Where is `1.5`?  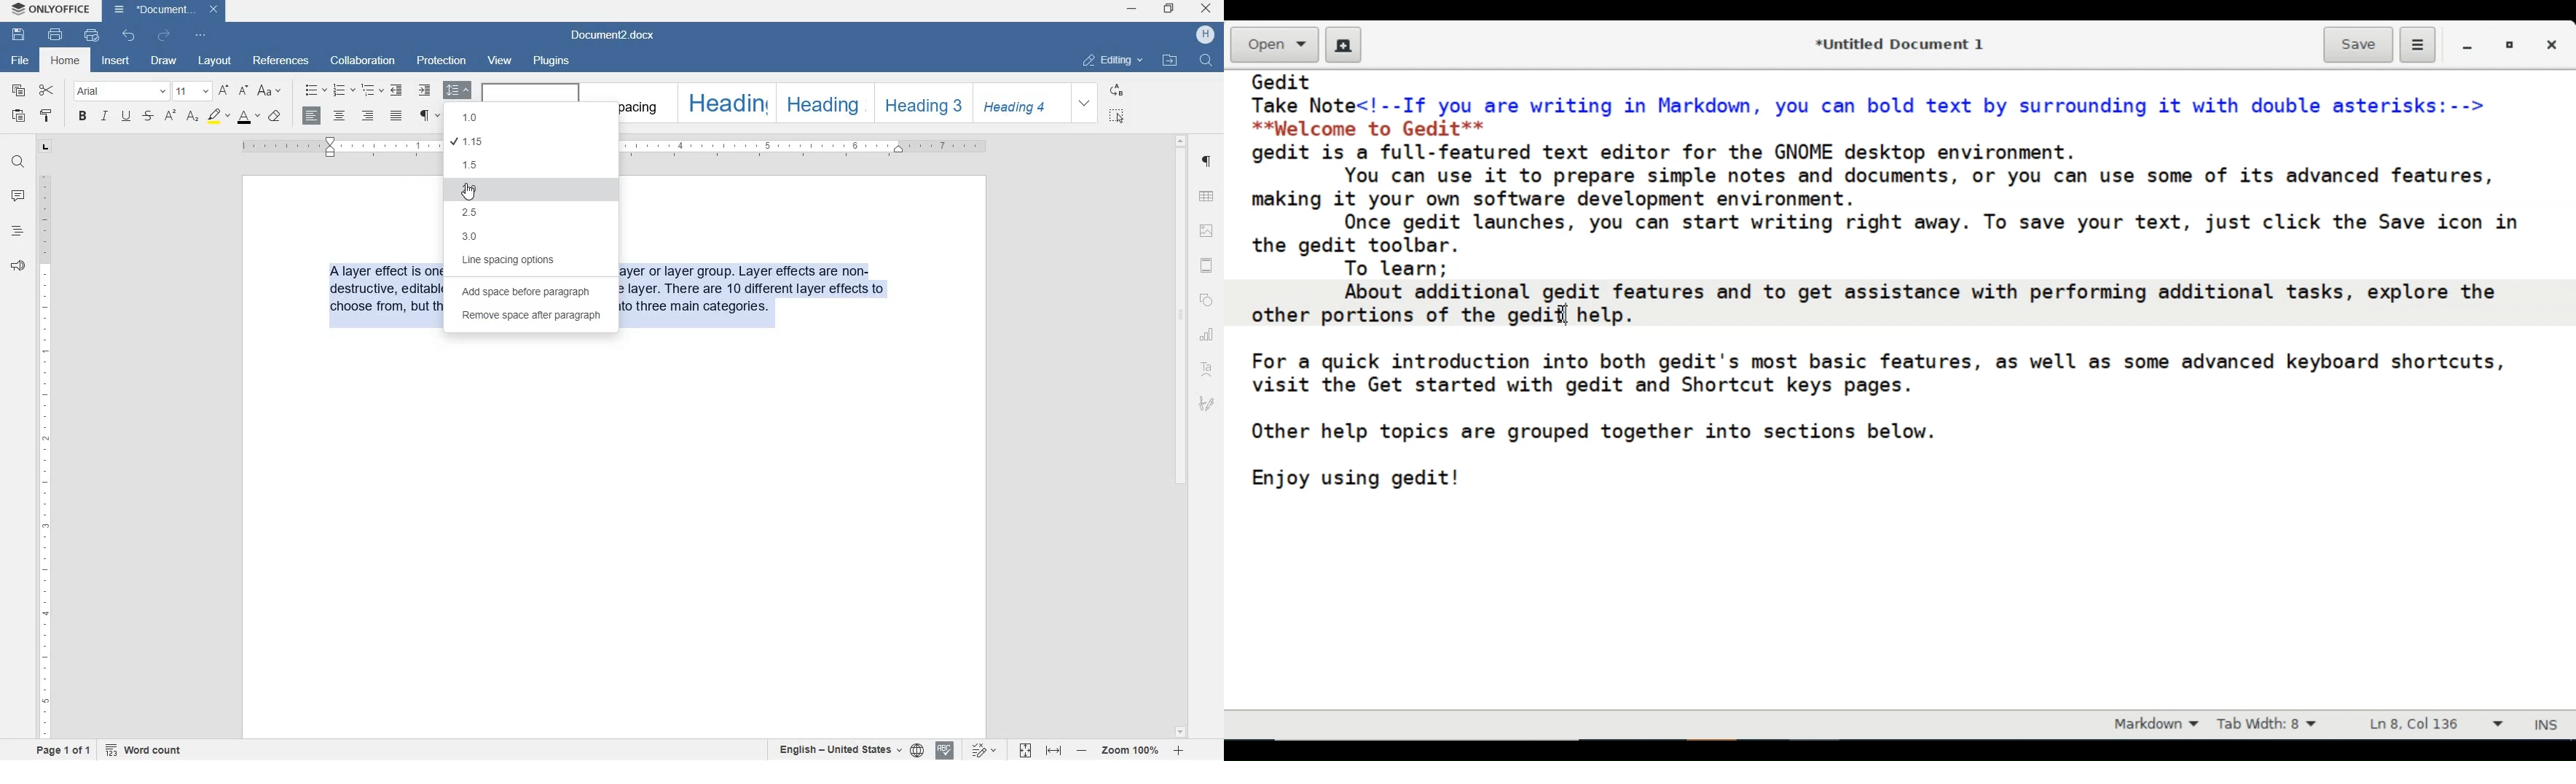
1.5 is located at coordinates (473, 165).